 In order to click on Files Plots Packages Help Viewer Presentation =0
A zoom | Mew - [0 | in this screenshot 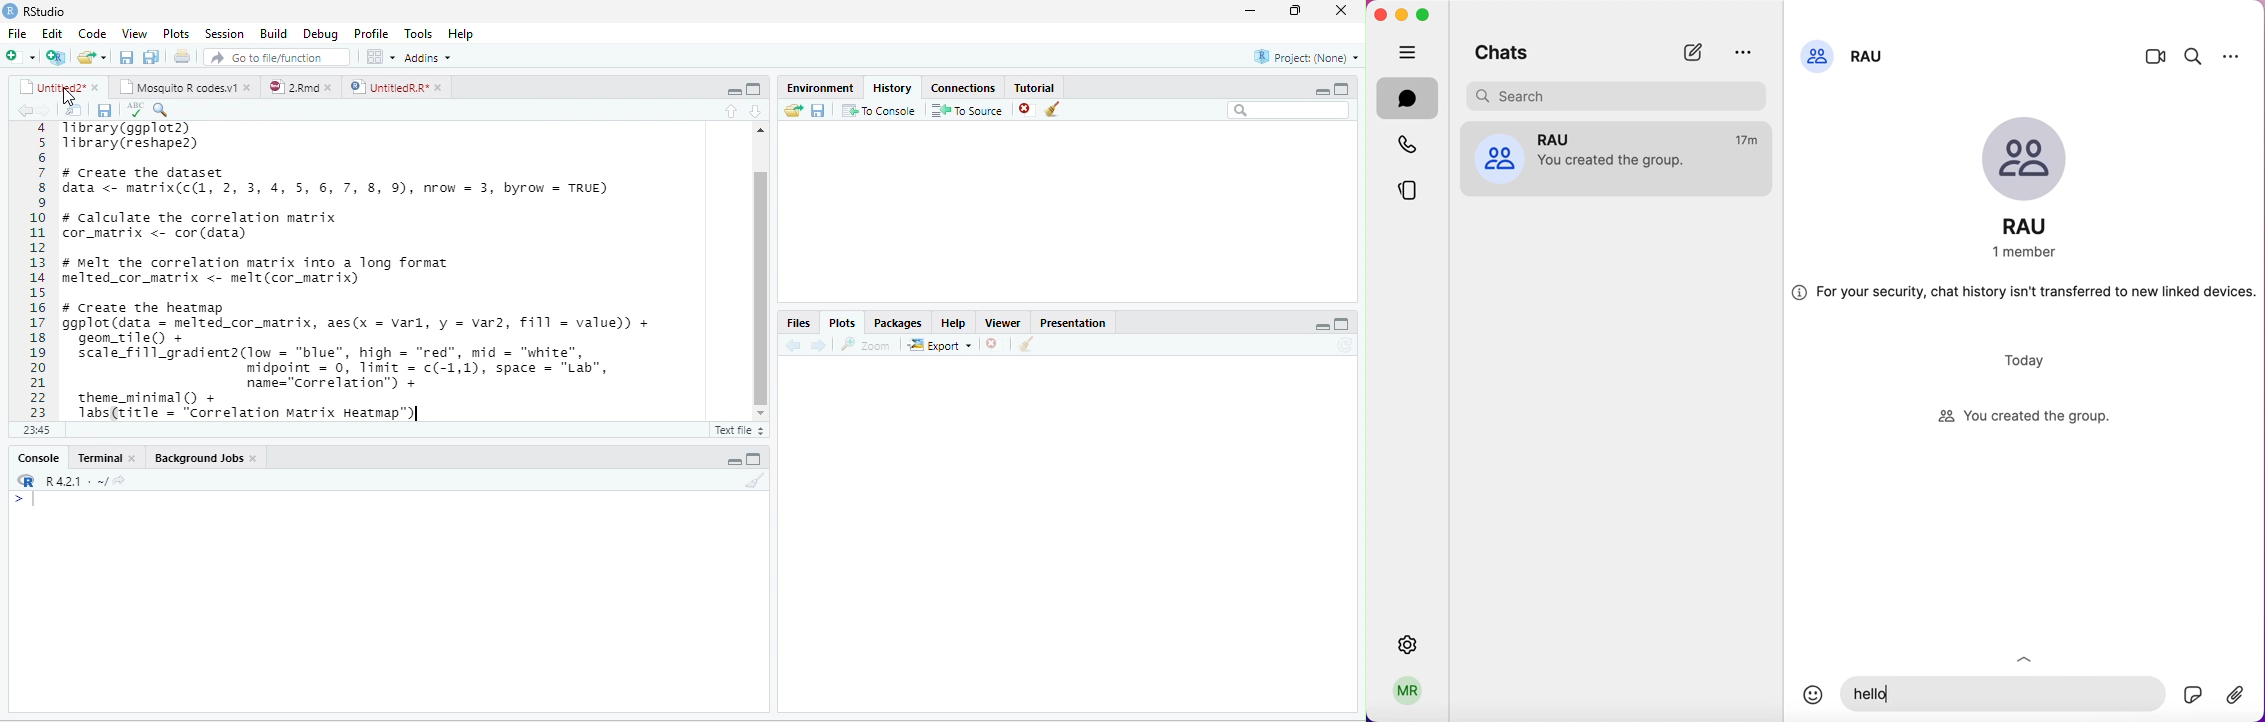, I will do `click(358, 270)`.